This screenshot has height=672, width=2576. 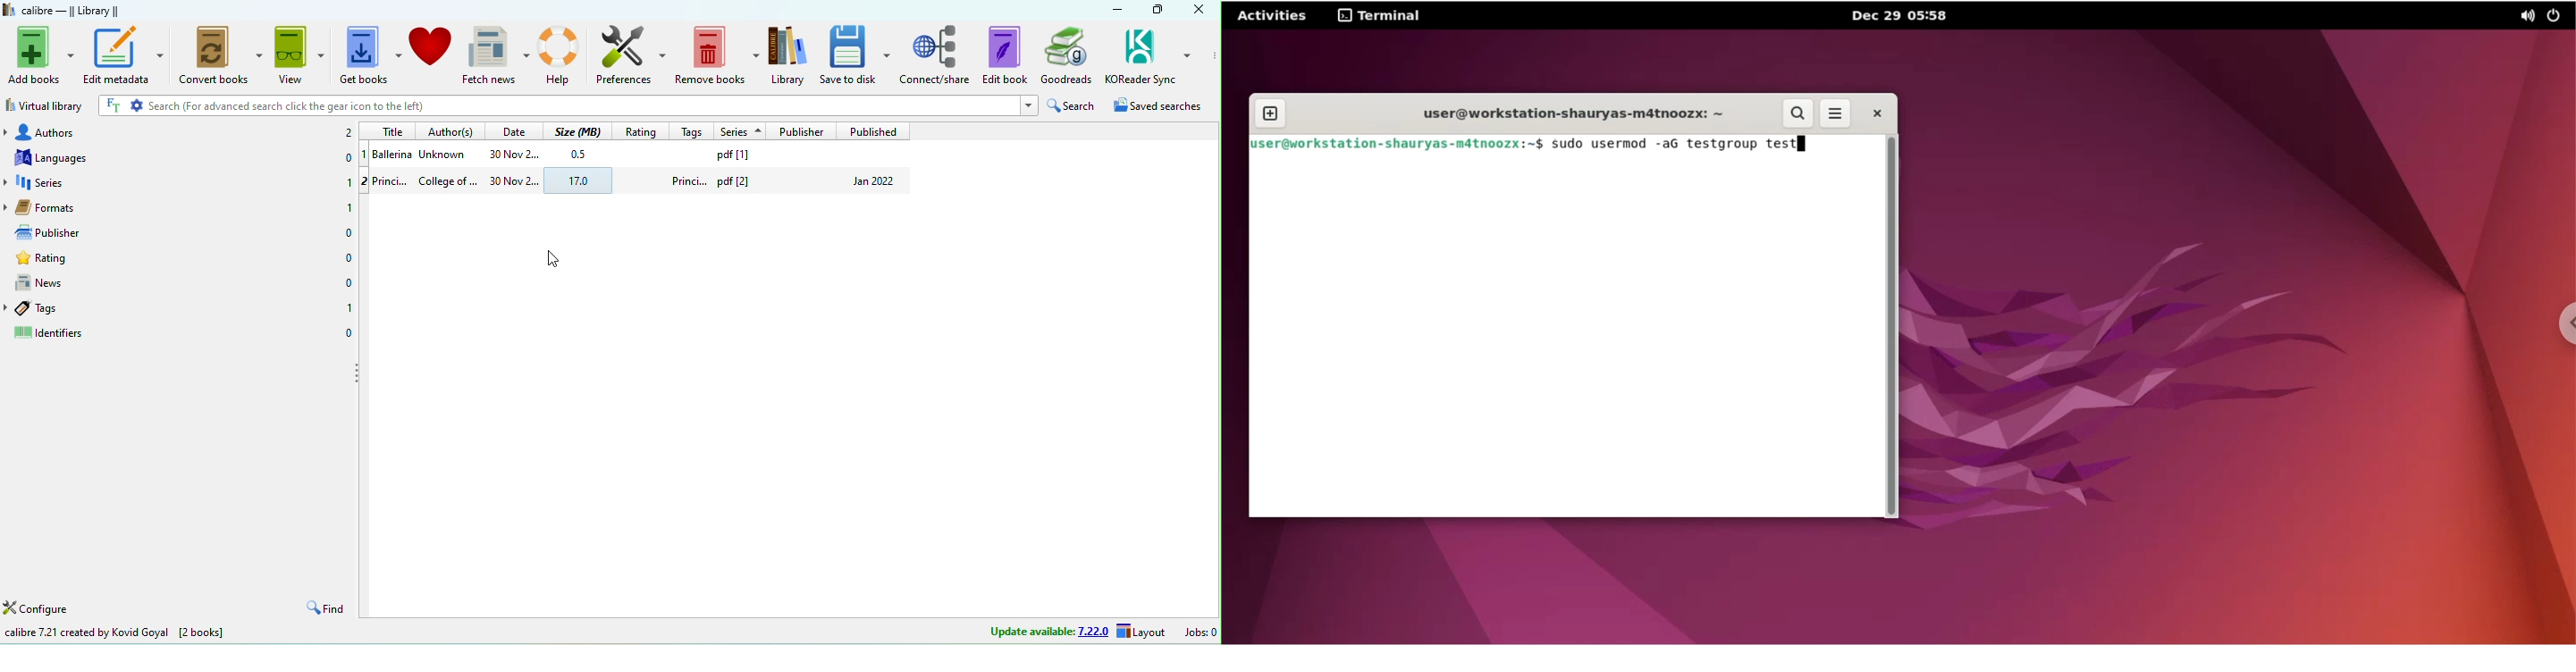 What do you see at coordinates (1197, 9) in the screenshot?
I see `close` at bounding box center [1197, 9].